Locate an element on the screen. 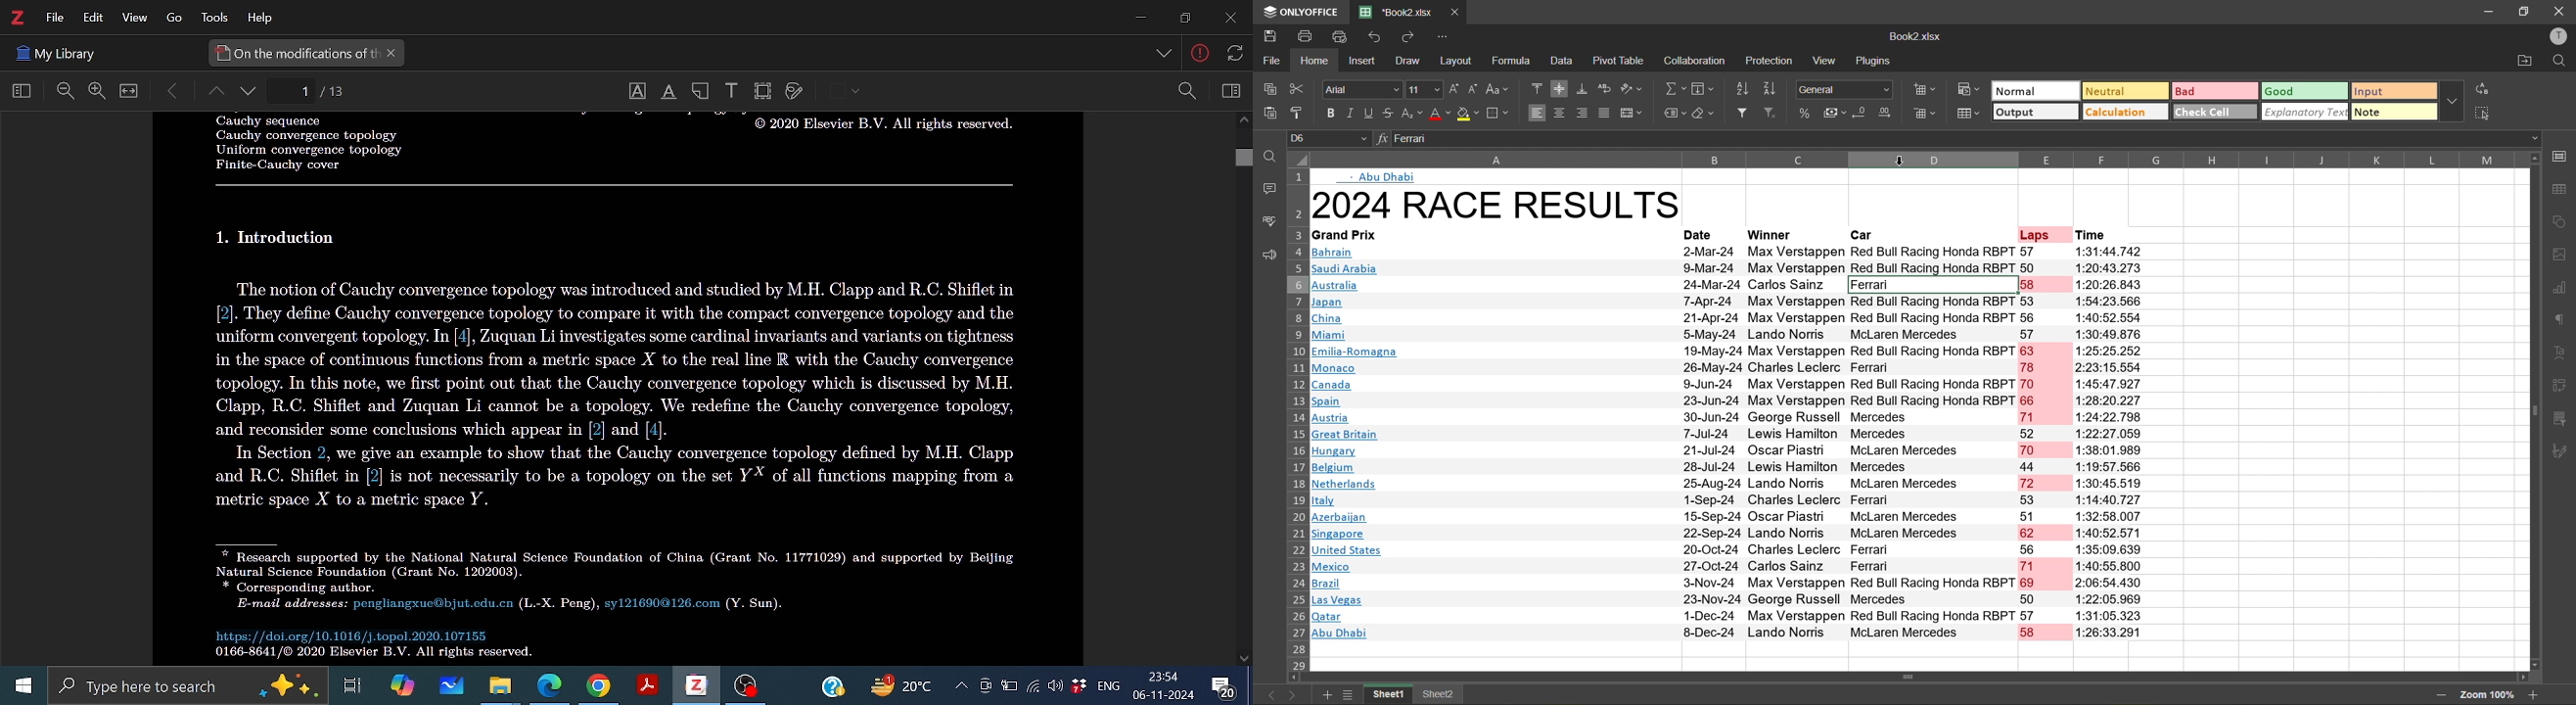  Microsoft edge is located at coordinates (550, 686).